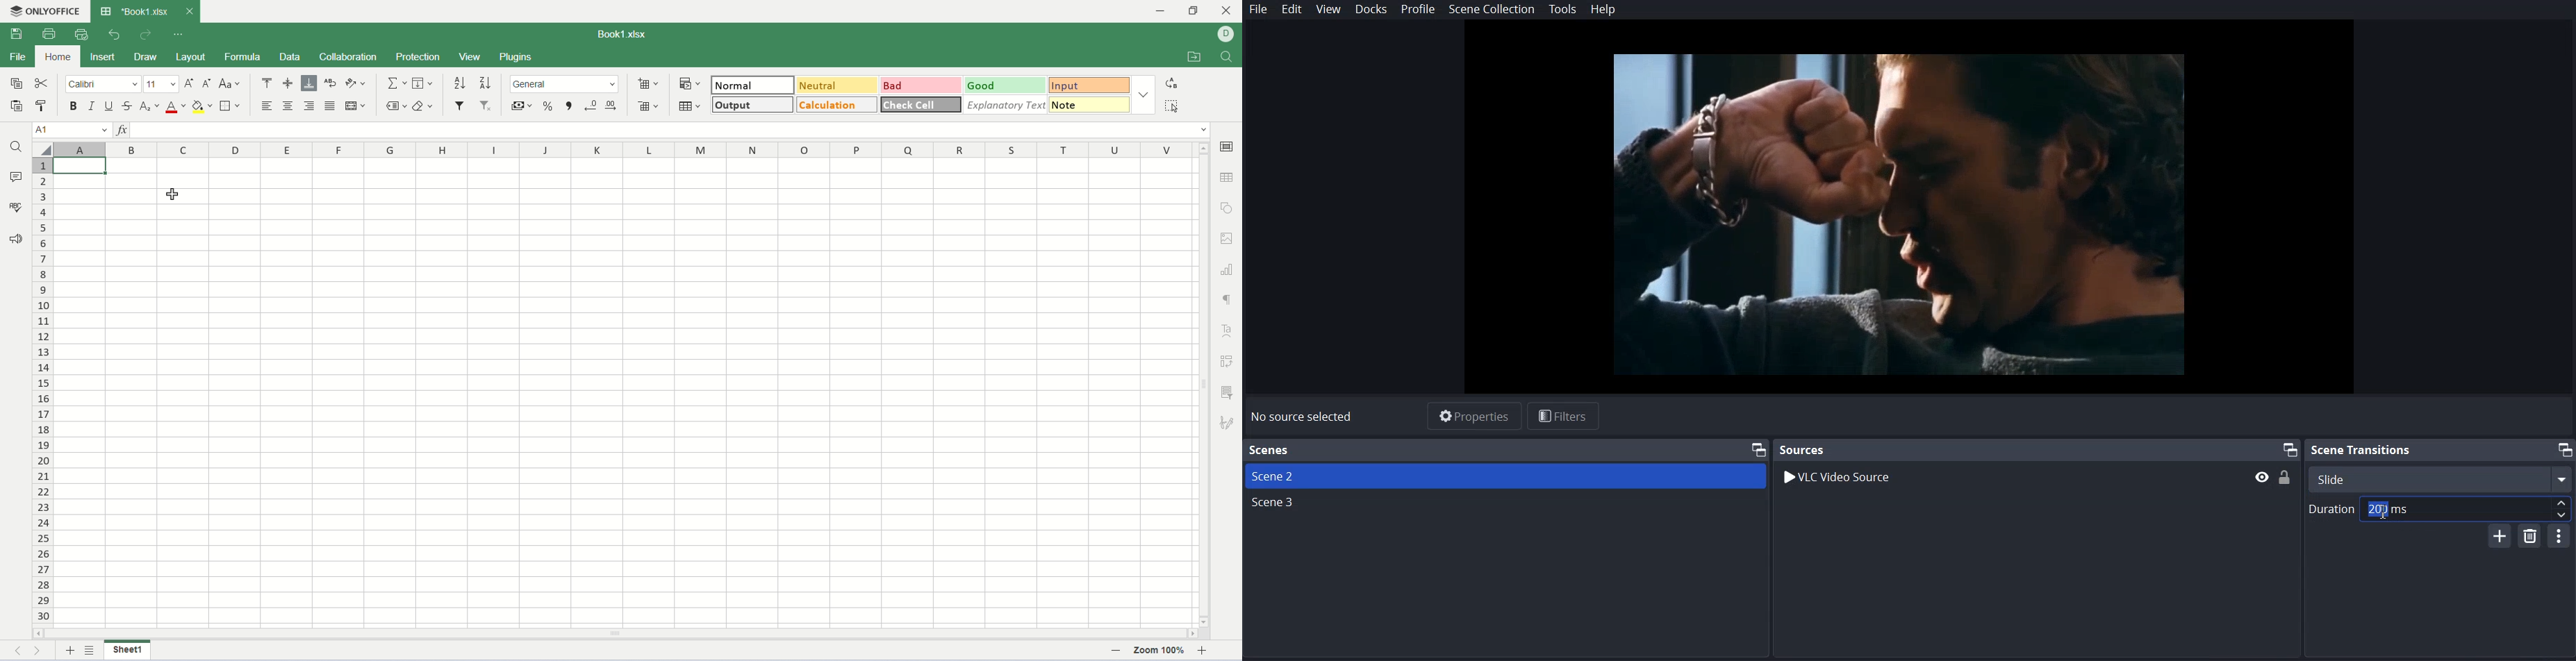  I want to click on sheet name, so click(130, 649).